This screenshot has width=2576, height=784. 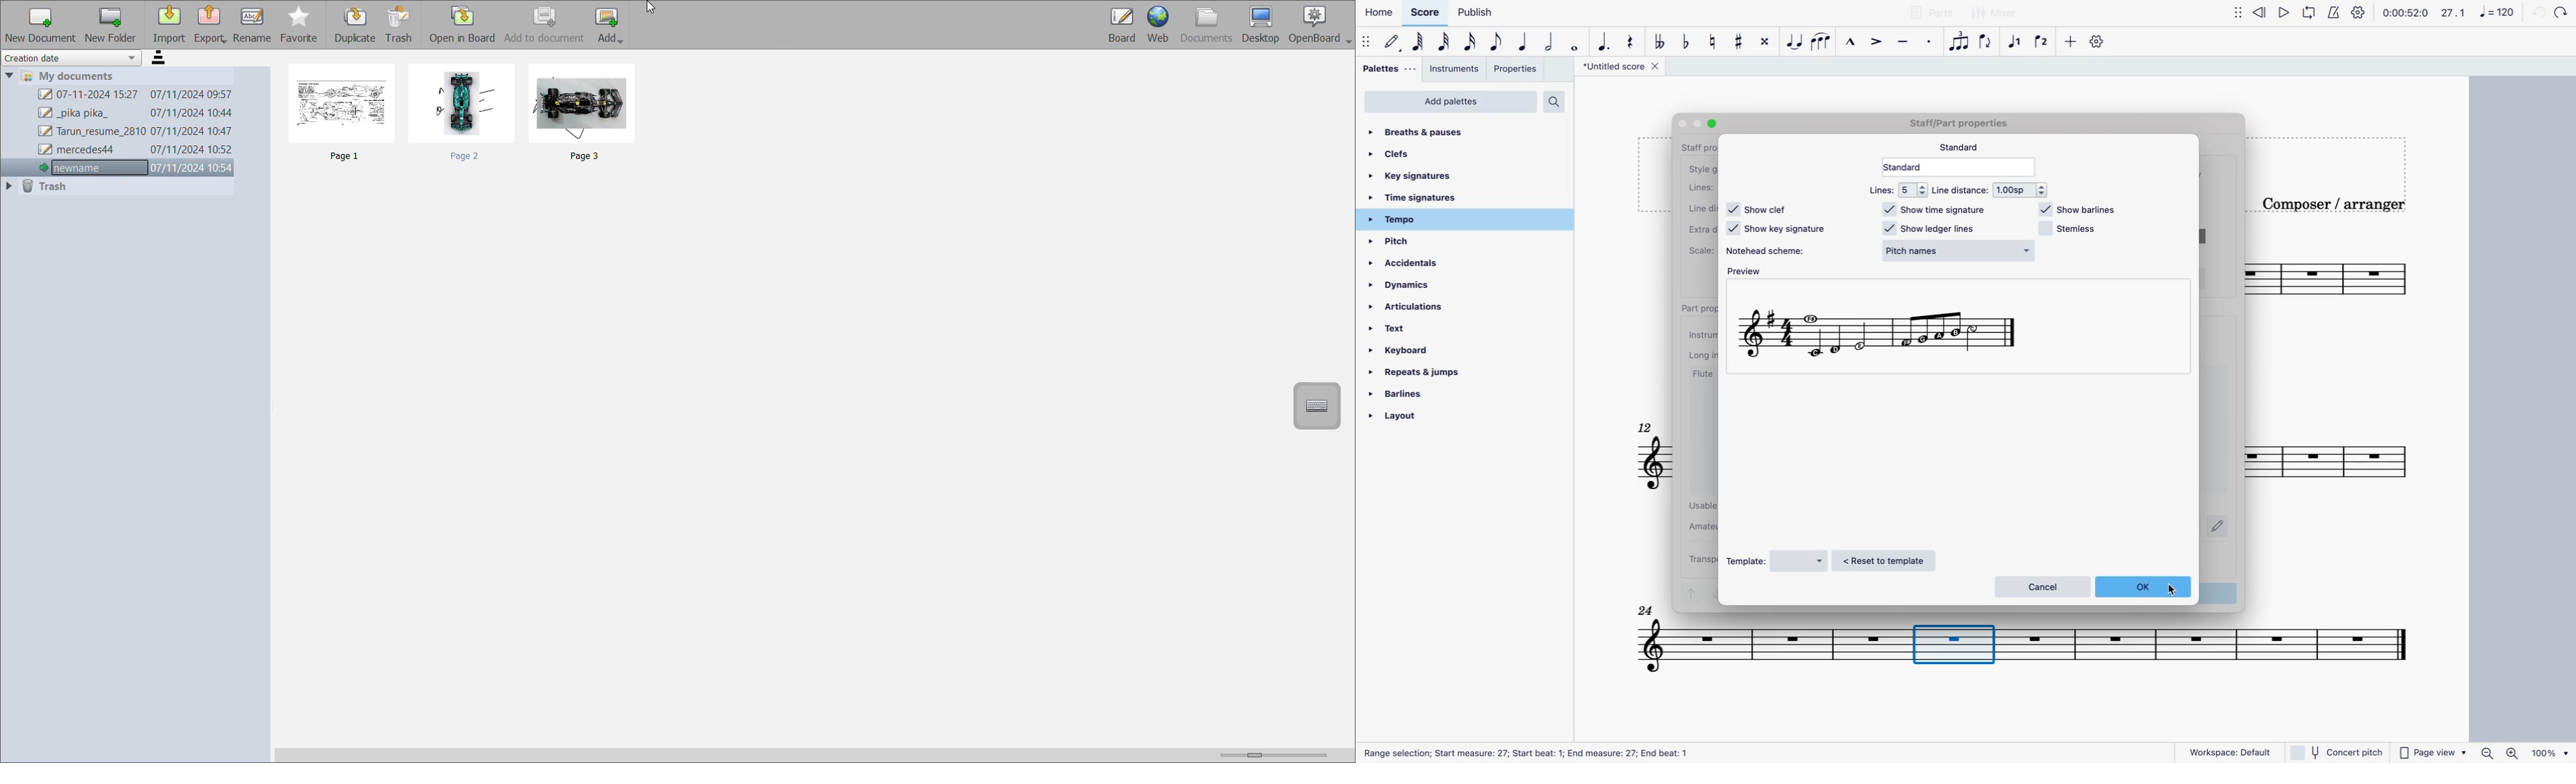 I want to click on mercedes44 07/11/2024 10:52, so click(x=136, y=150).